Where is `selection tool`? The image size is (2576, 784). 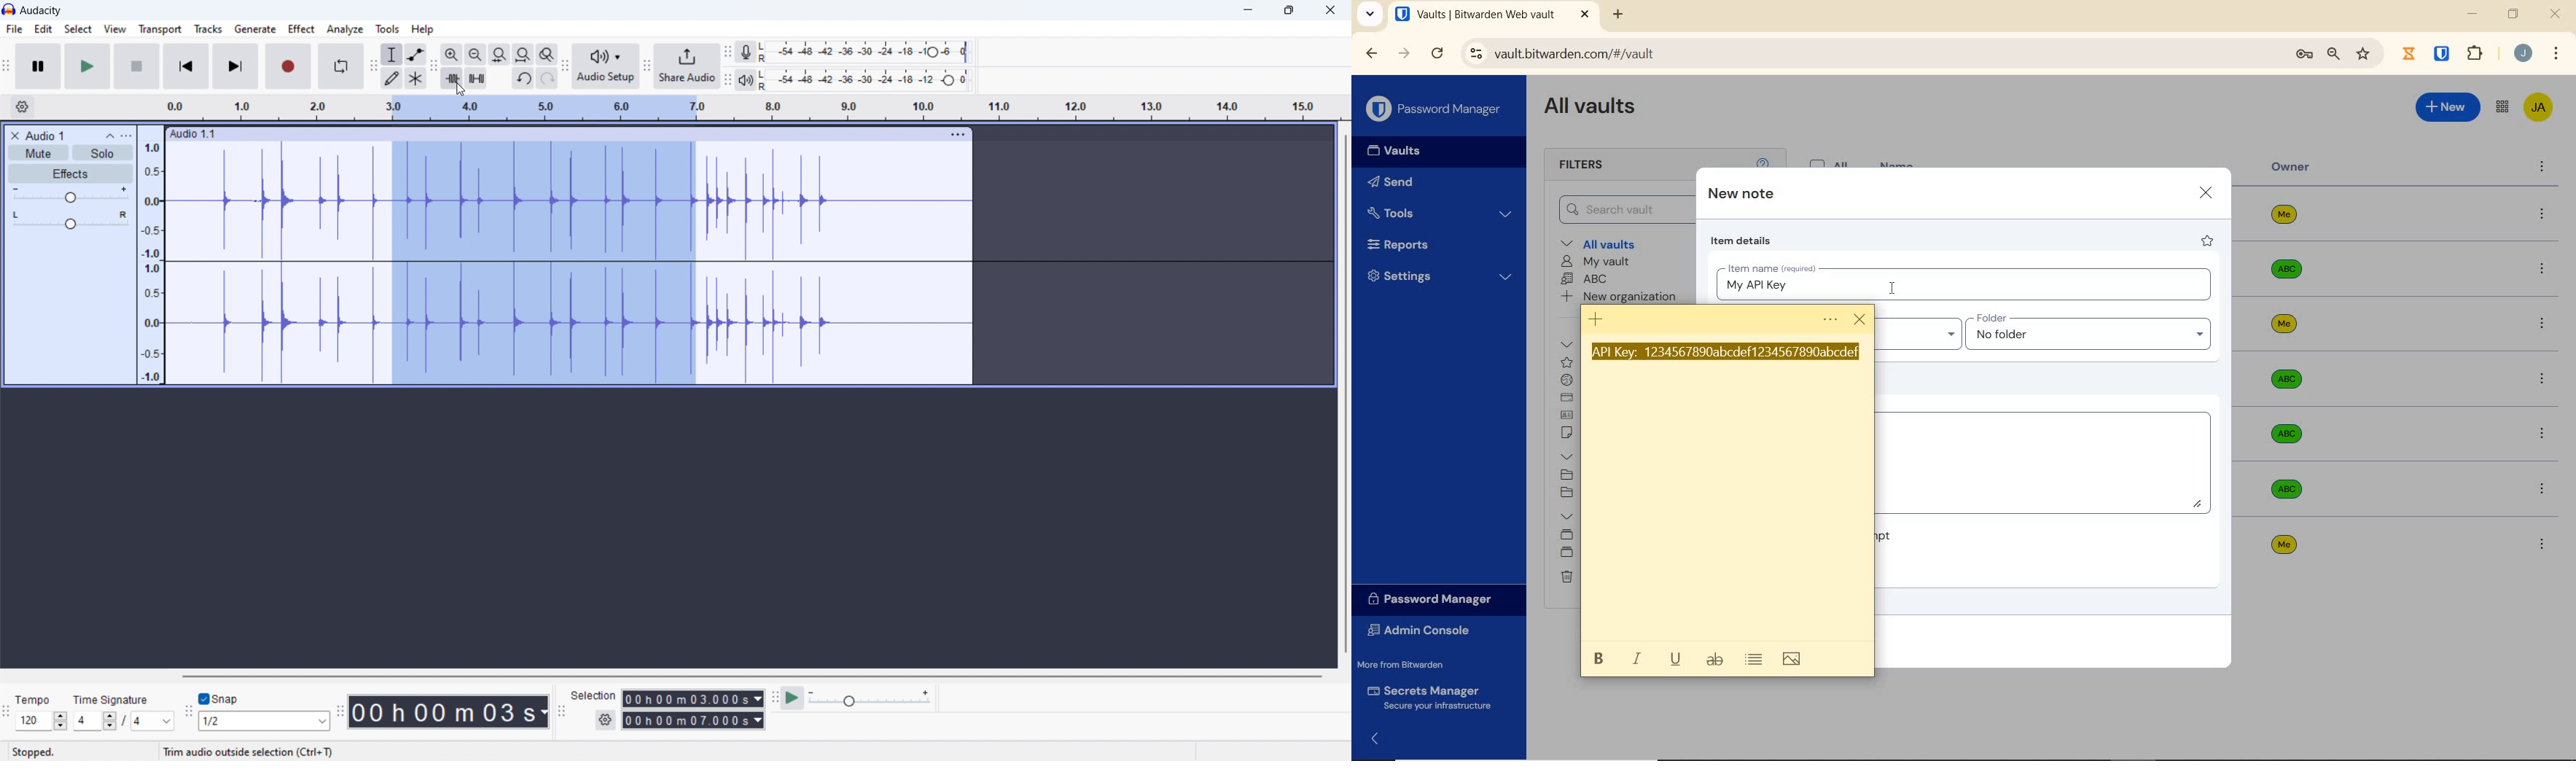 selection tool is located at coordinates (392, 54).